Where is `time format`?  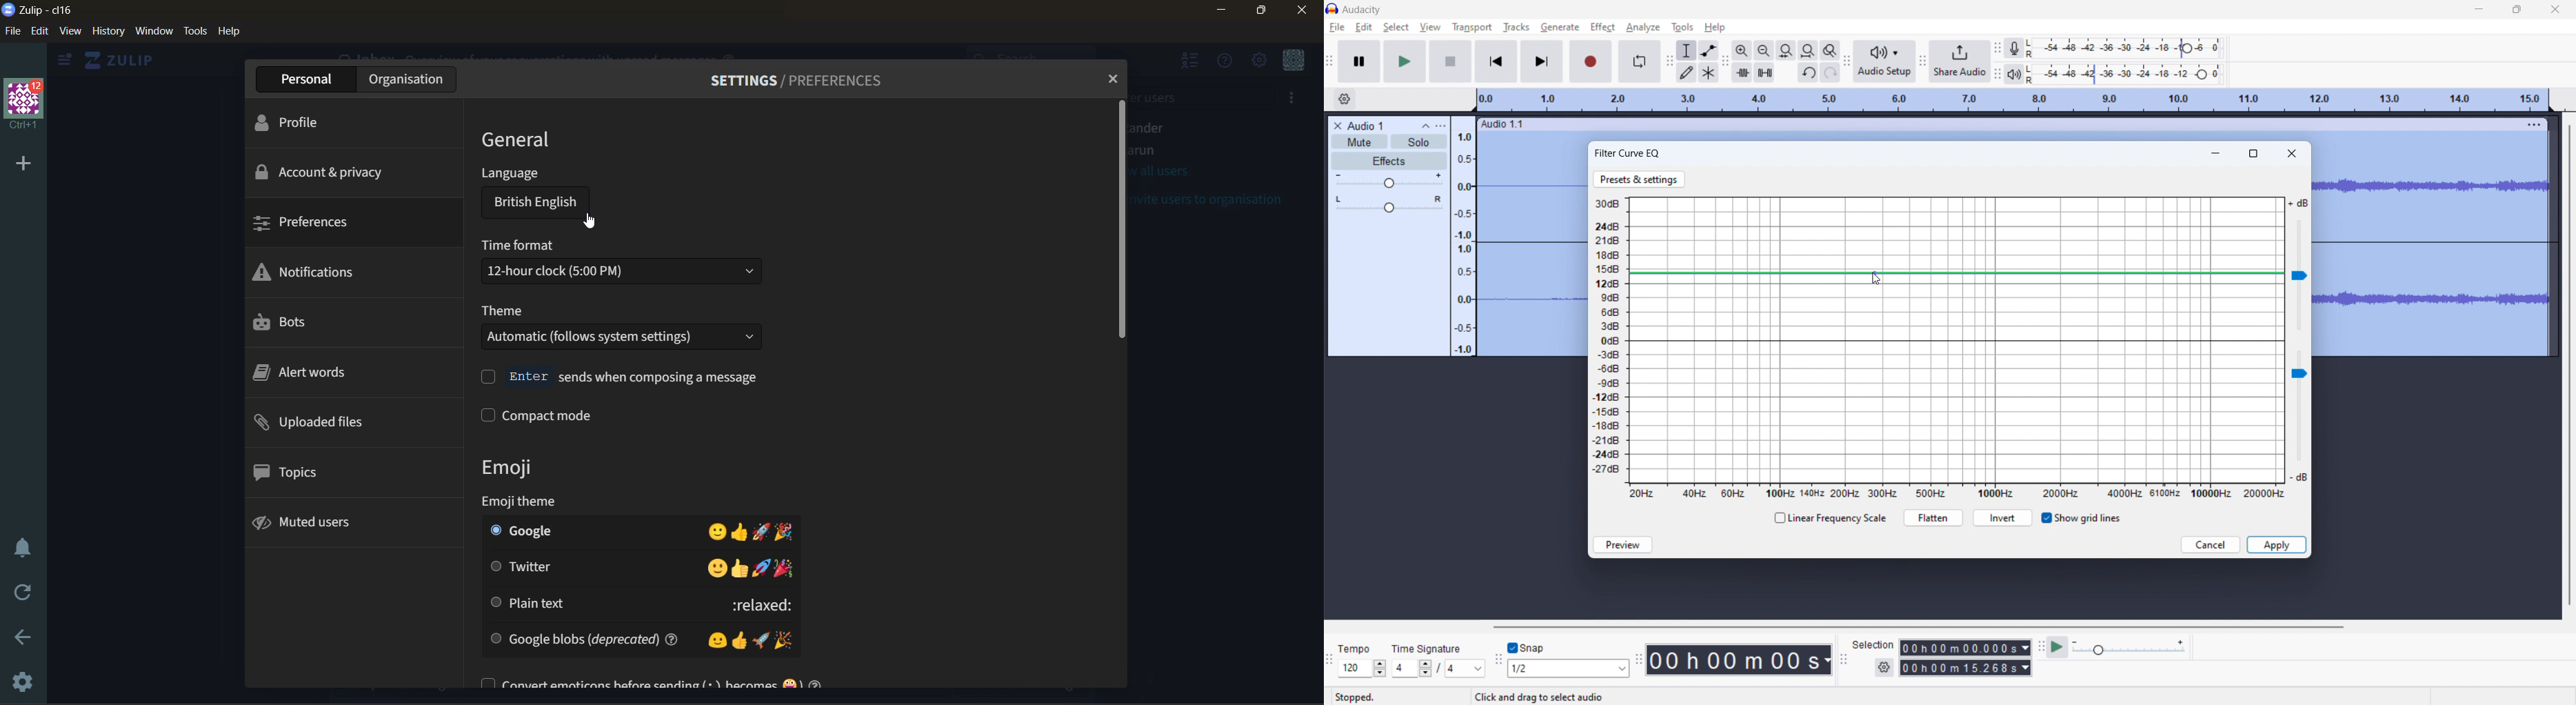 time format is located at coordinates (631, 266).